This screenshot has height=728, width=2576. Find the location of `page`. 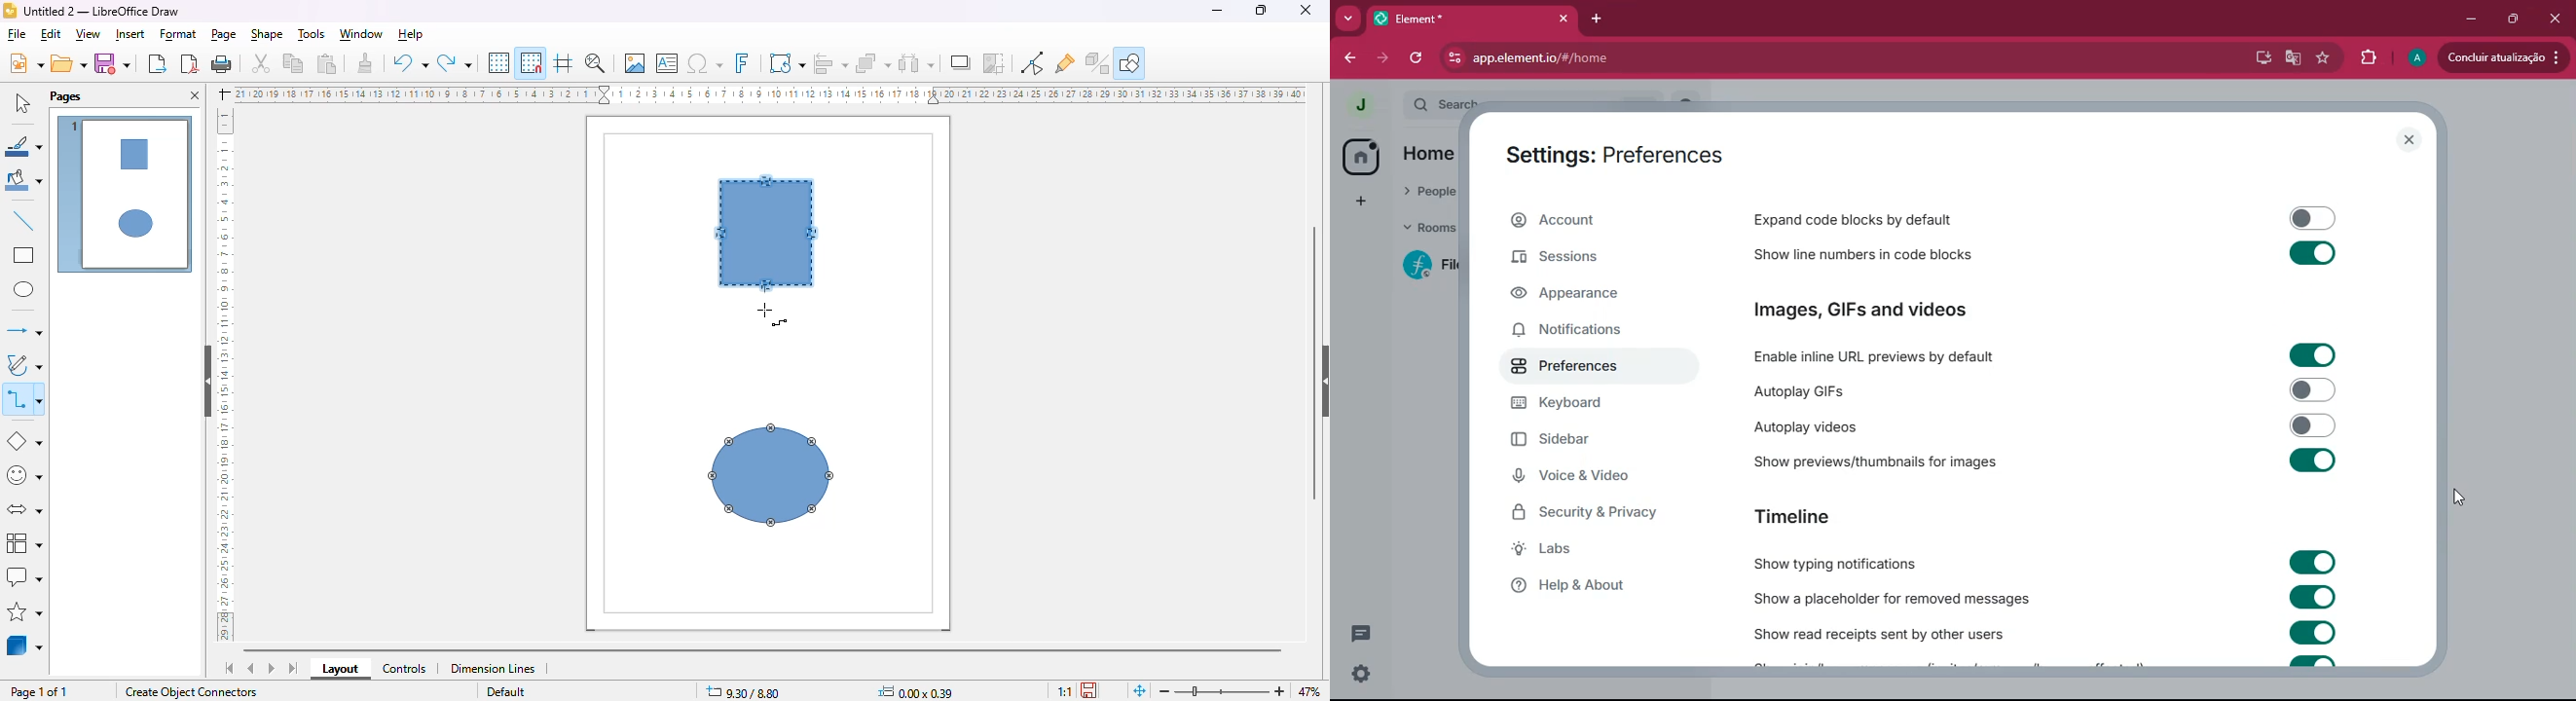

page is located at coordinates (225, 34).